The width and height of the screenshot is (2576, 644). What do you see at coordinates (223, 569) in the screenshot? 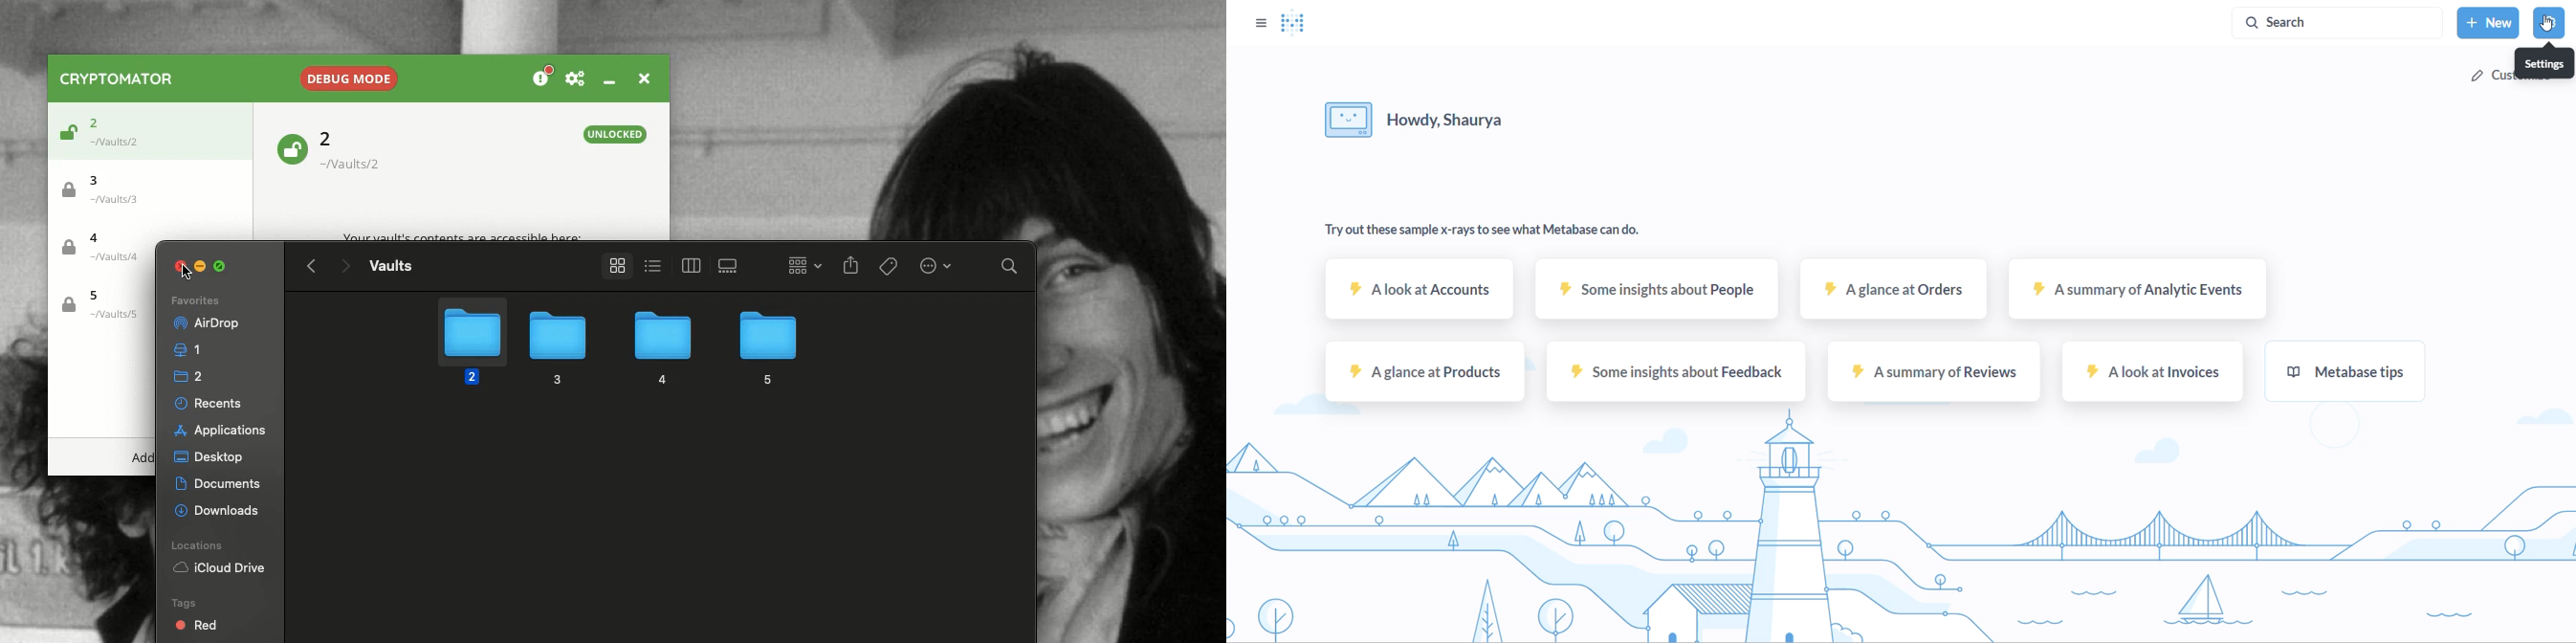
I see `Tags` at bounding box center [223, 569].